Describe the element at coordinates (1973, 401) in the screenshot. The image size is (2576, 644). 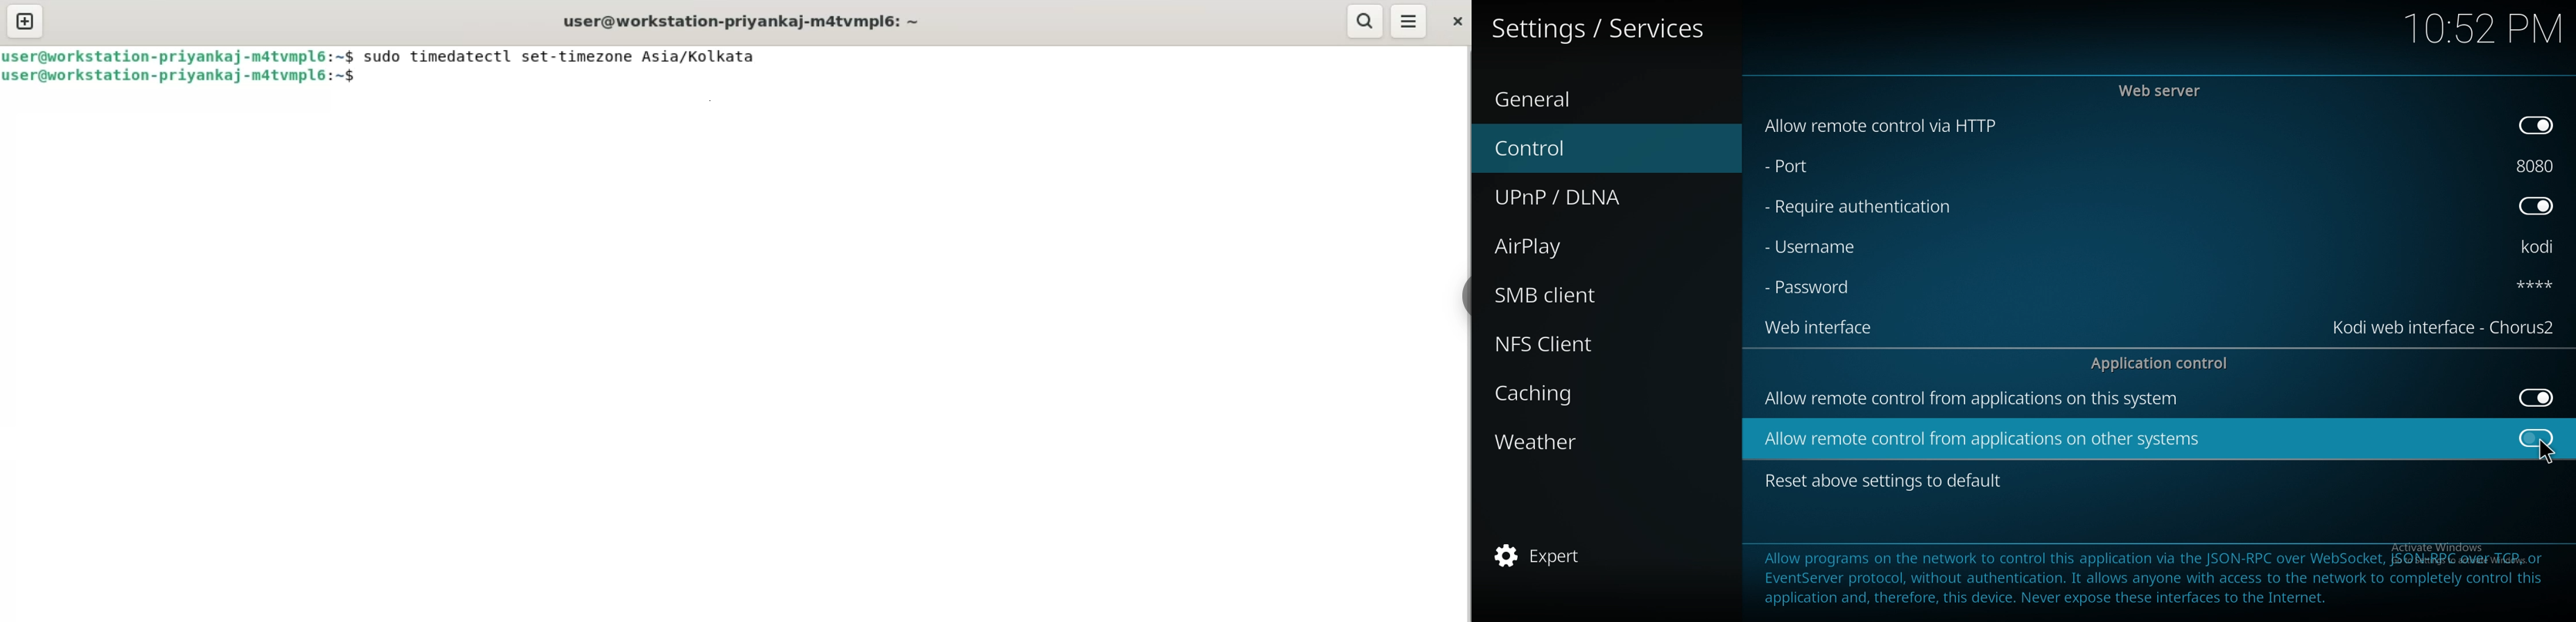
I see `allow remote control from apps on this system` at that location.